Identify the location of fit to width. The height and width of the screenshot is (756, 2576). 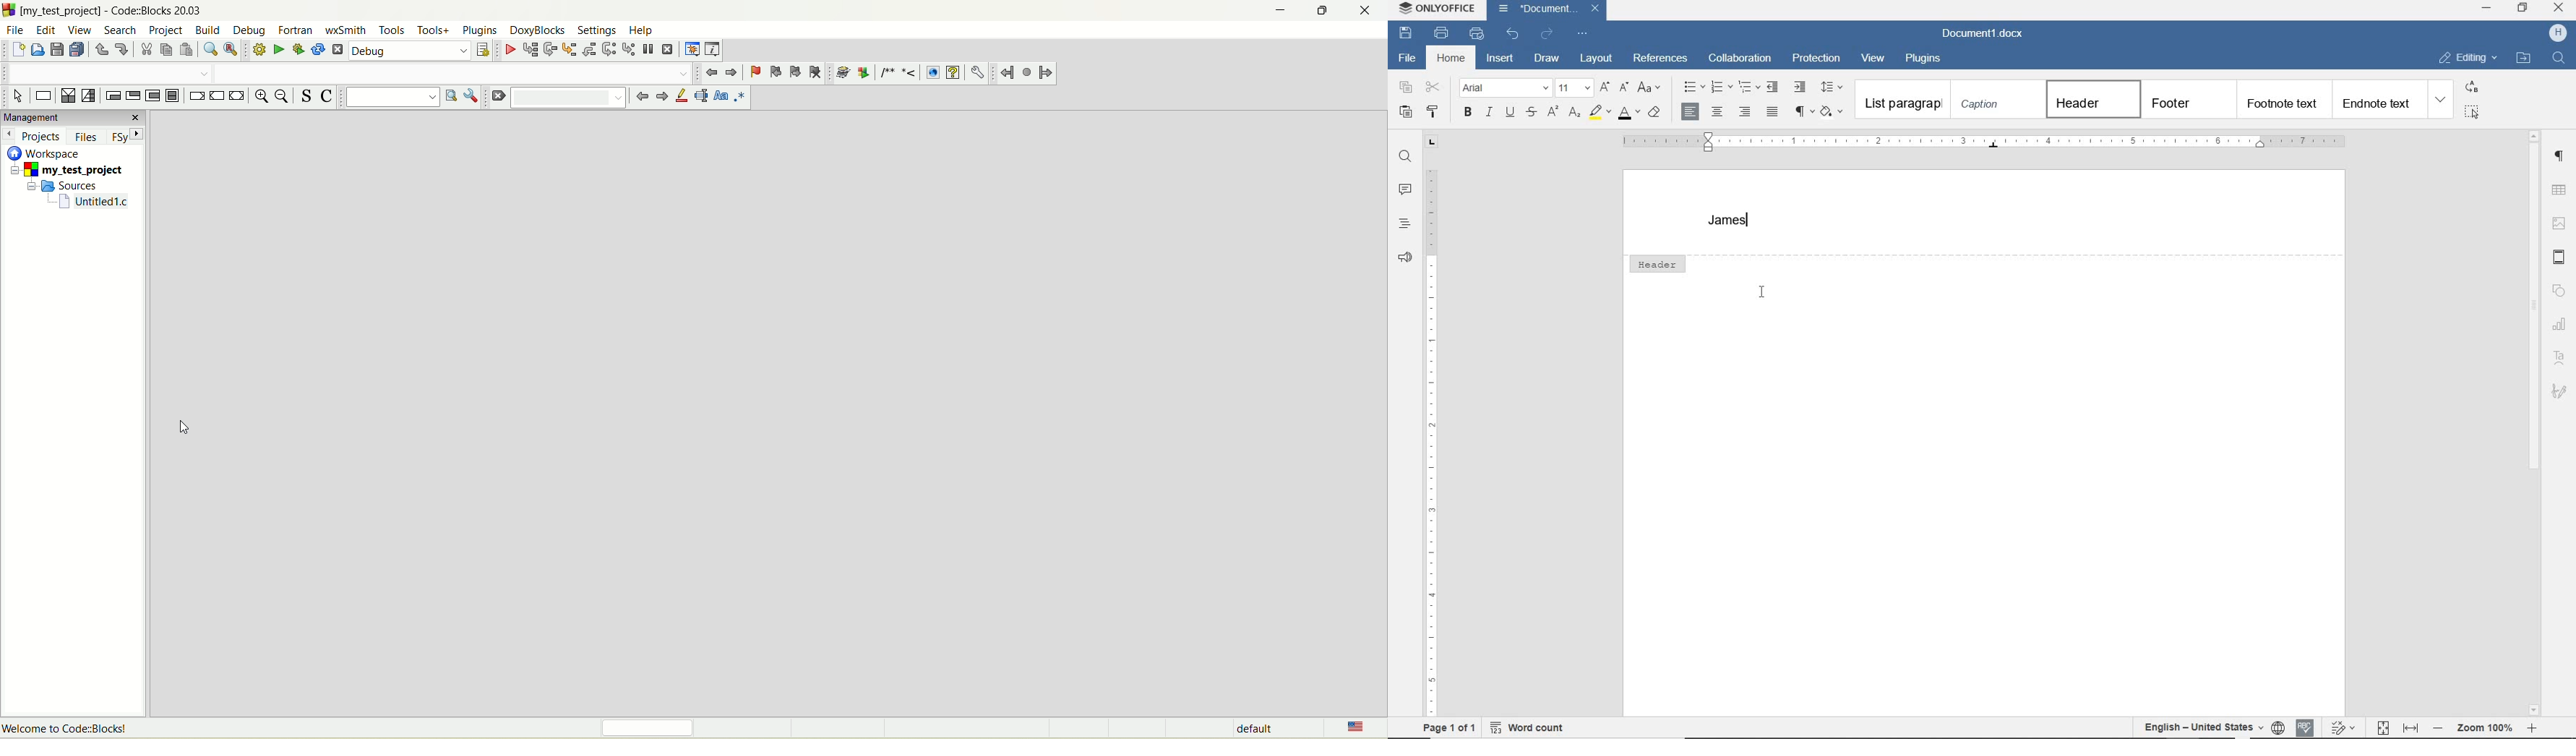
(2412, 728).